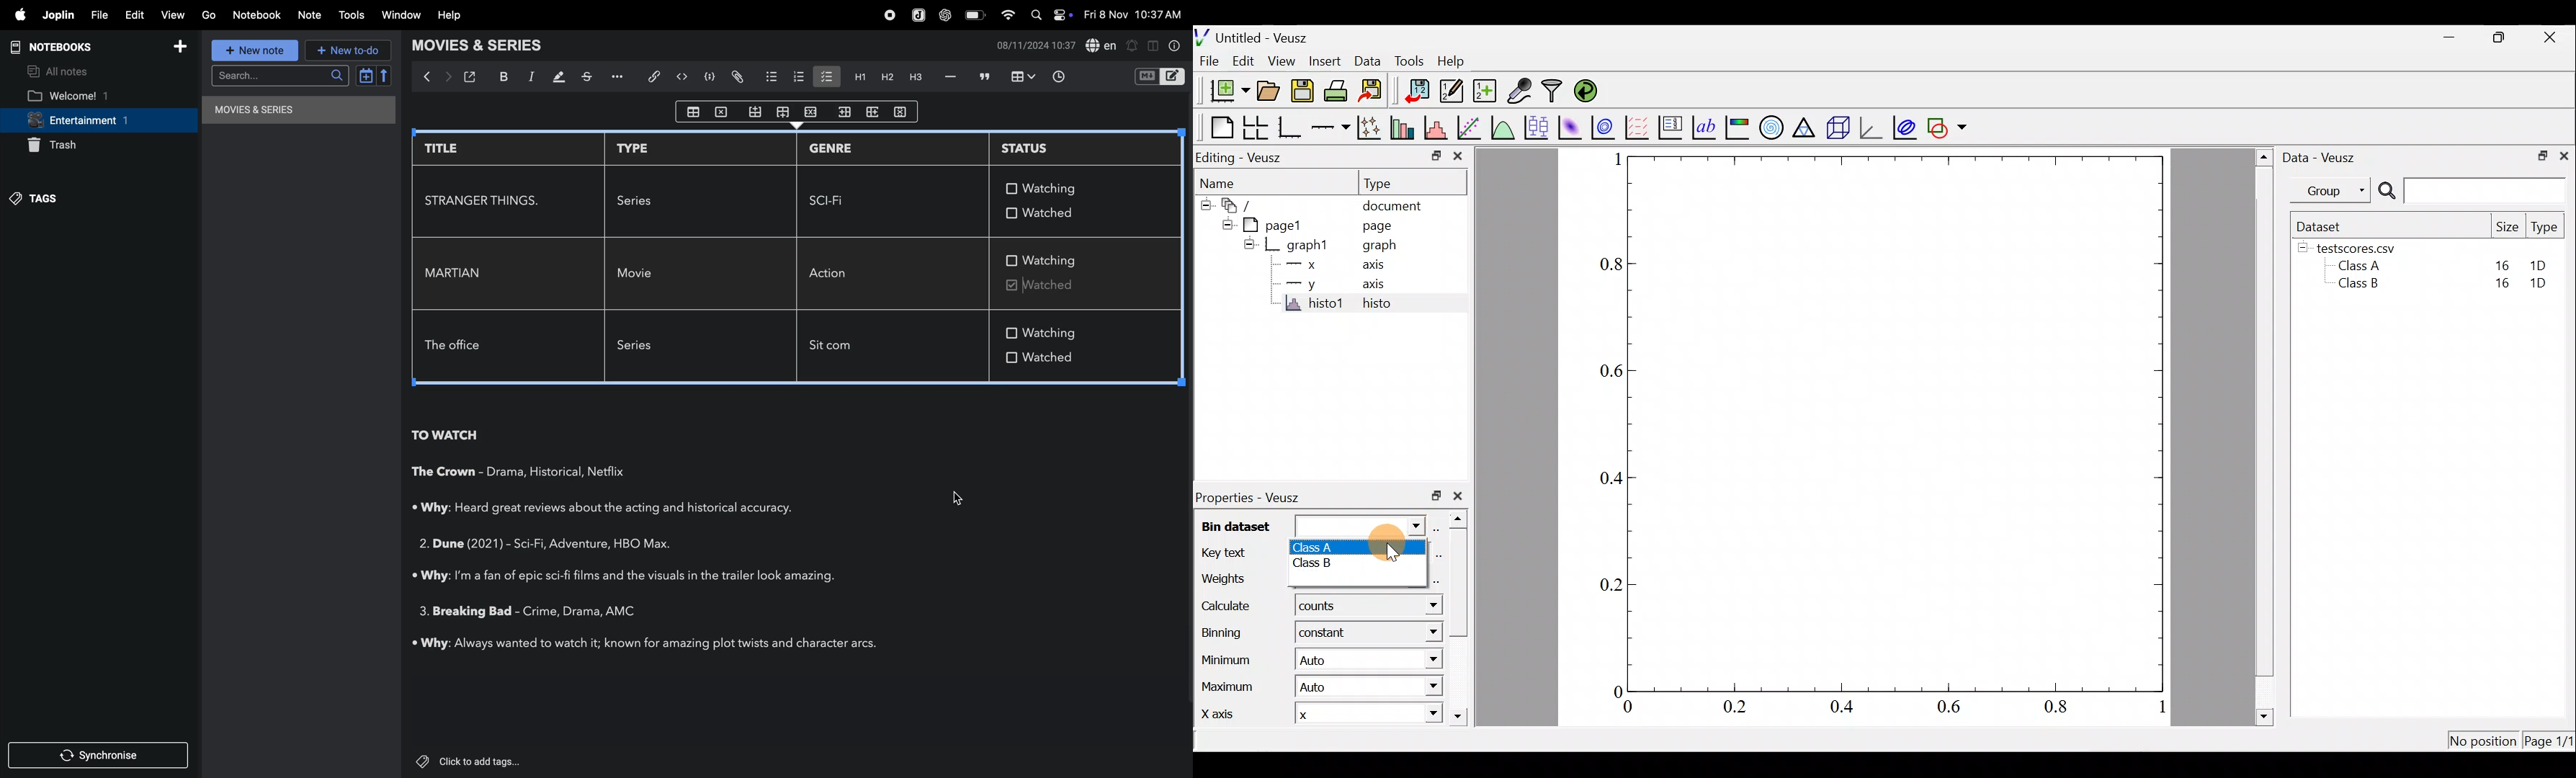 This screenshot has width=2576, height=784. I want to click on watched, so click(1054, 287).